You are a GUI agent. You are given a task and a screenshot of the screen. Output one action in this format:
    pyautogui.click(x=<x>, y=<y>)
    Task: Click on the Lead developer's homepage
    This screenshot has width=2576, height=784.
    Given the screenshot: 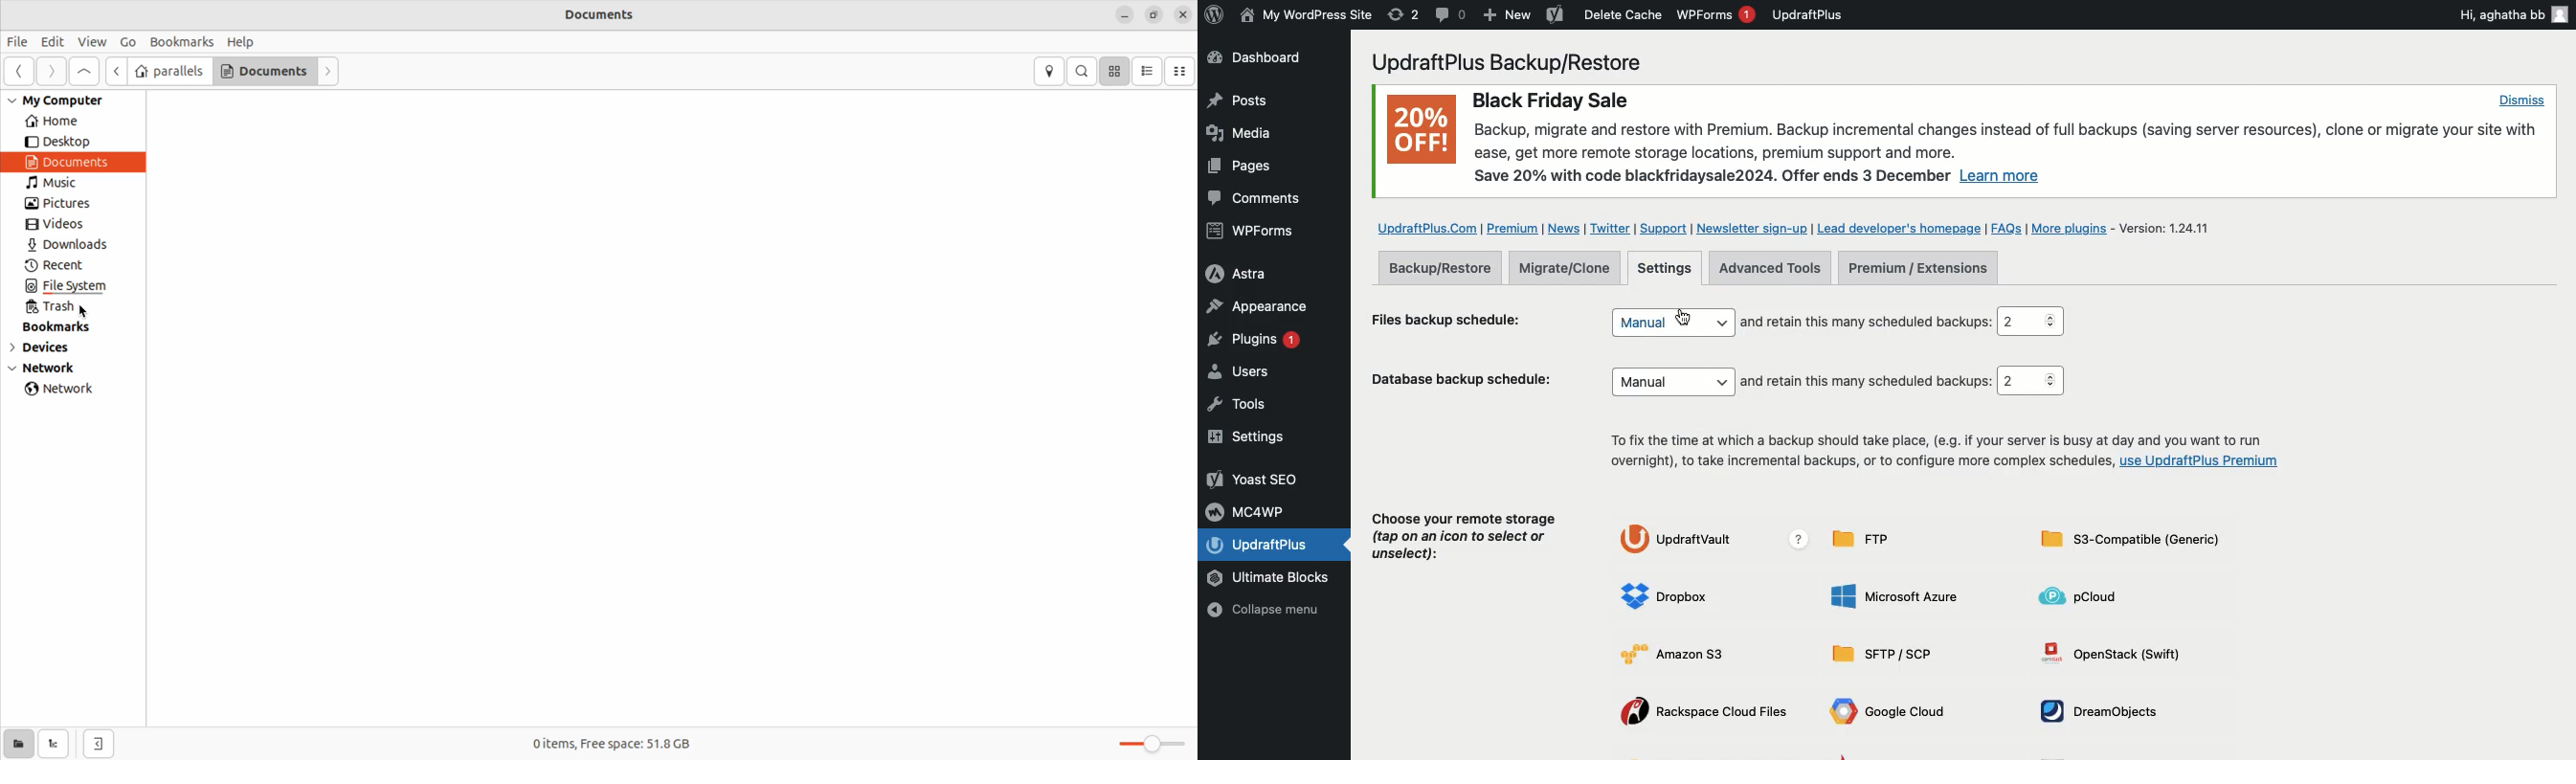 What is the action you would take?
    pyautogui.click(x=1899, y=227)
    